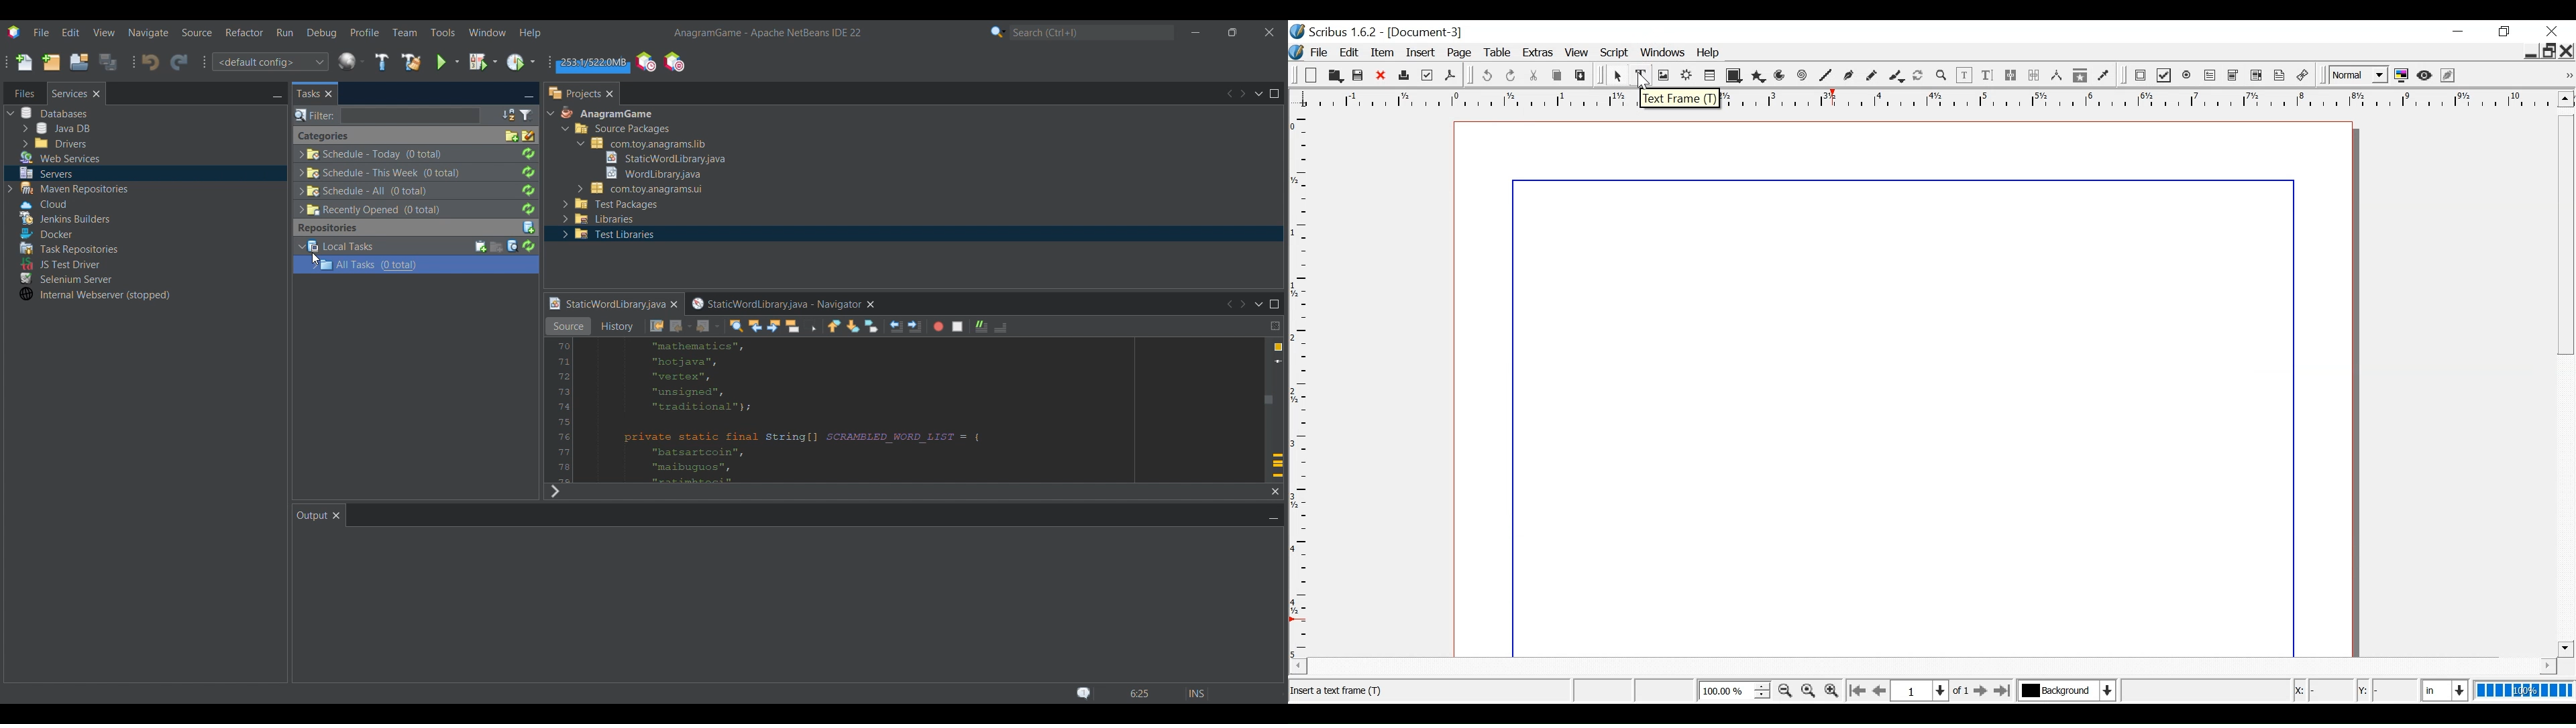 The height and width of the screenshot is (728, 2576). I want to click on Document, so click(1902, 390).